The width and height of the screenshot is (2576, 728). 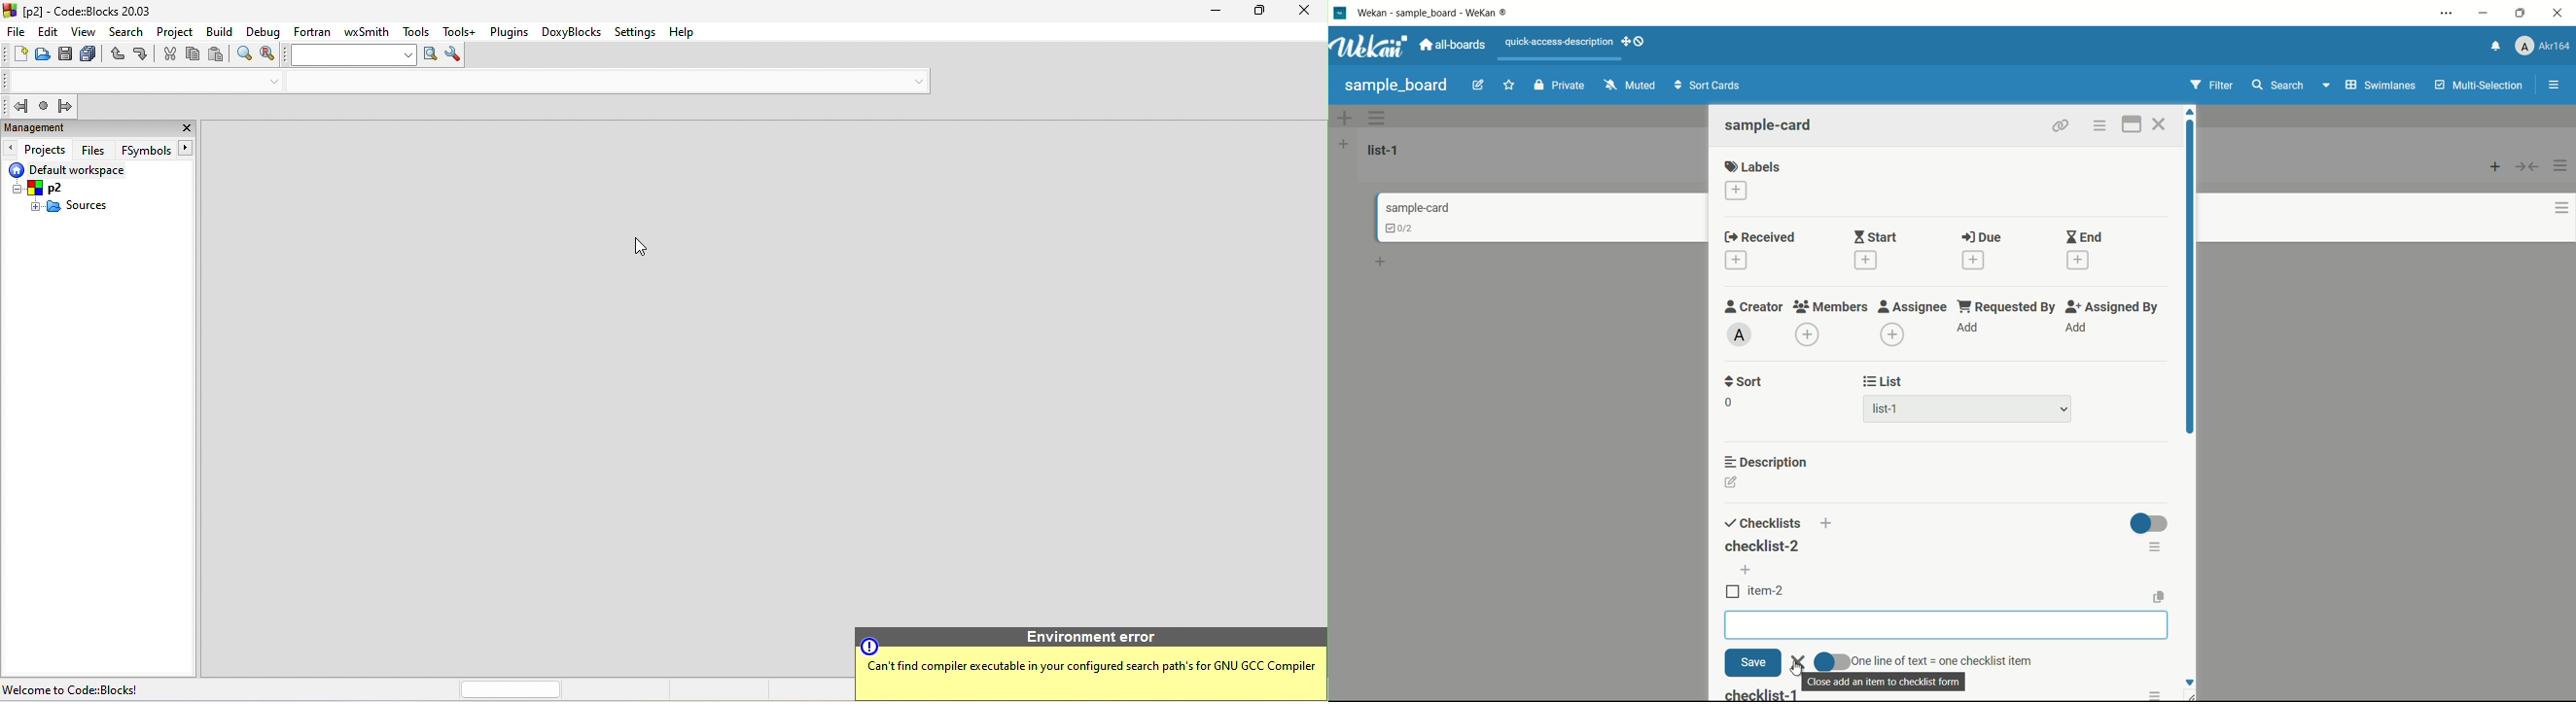 I want to click on save, so click(x=1752, y=663).